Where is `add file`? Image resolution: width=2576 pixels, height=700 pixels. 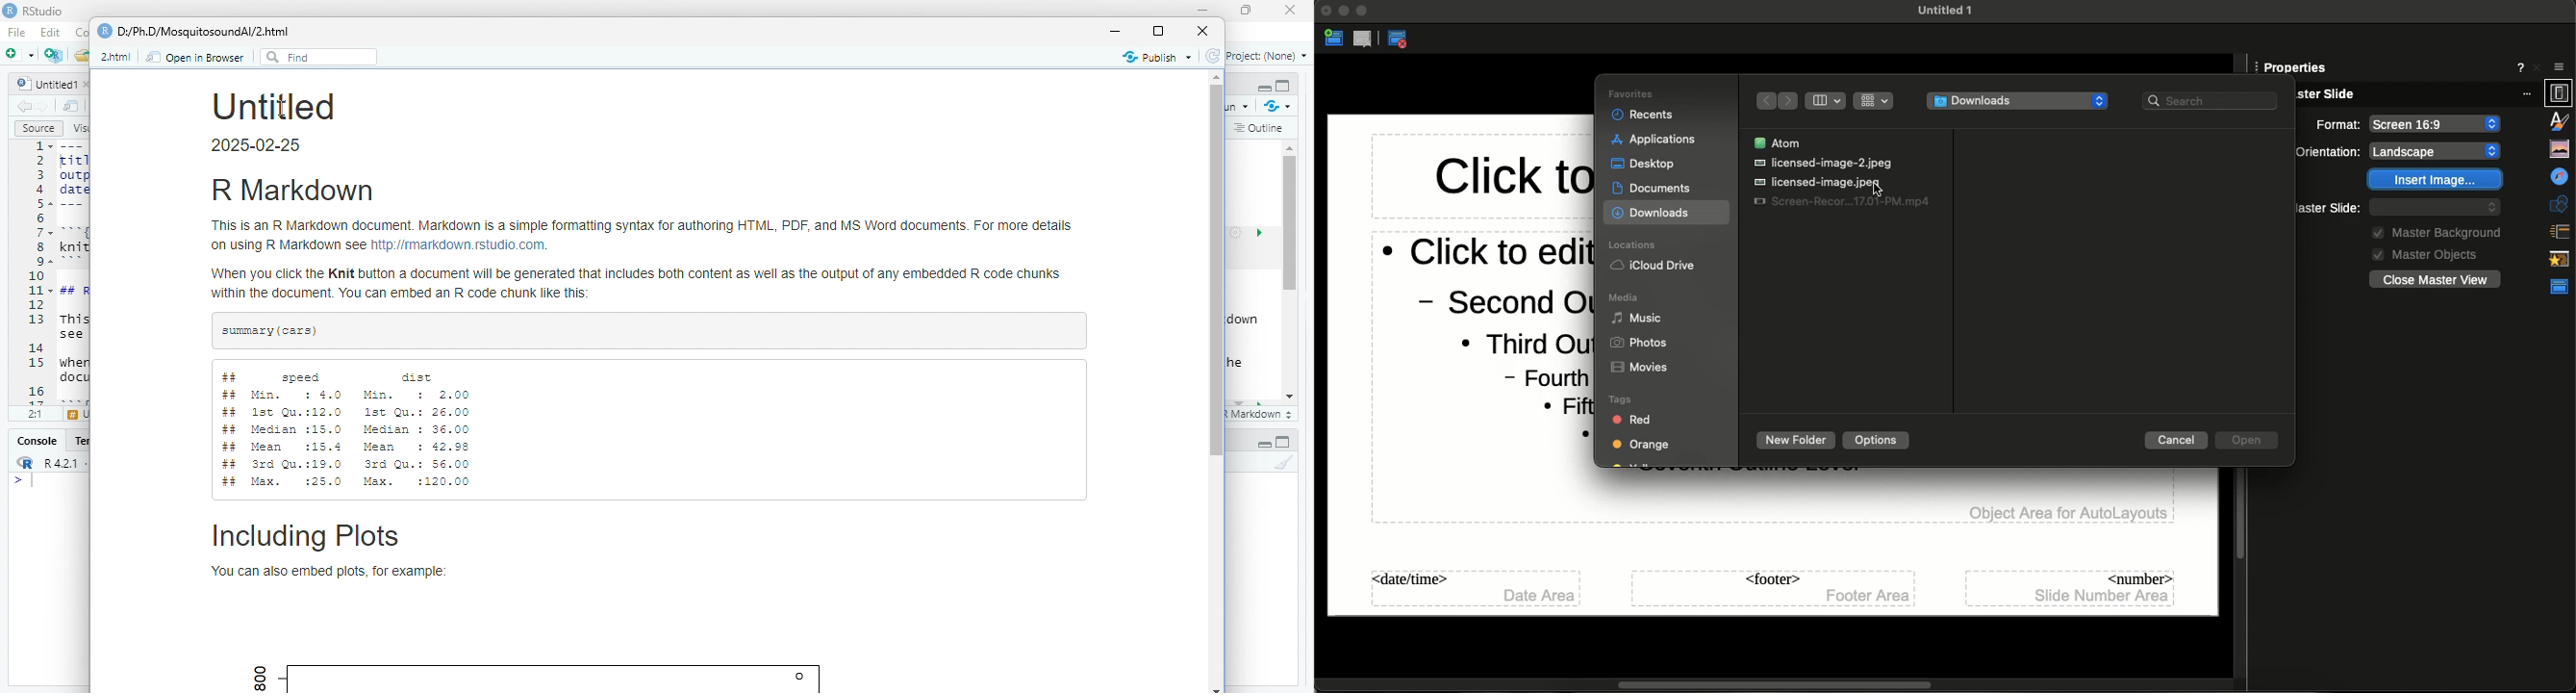
add file is located at coordinates (55, 55).